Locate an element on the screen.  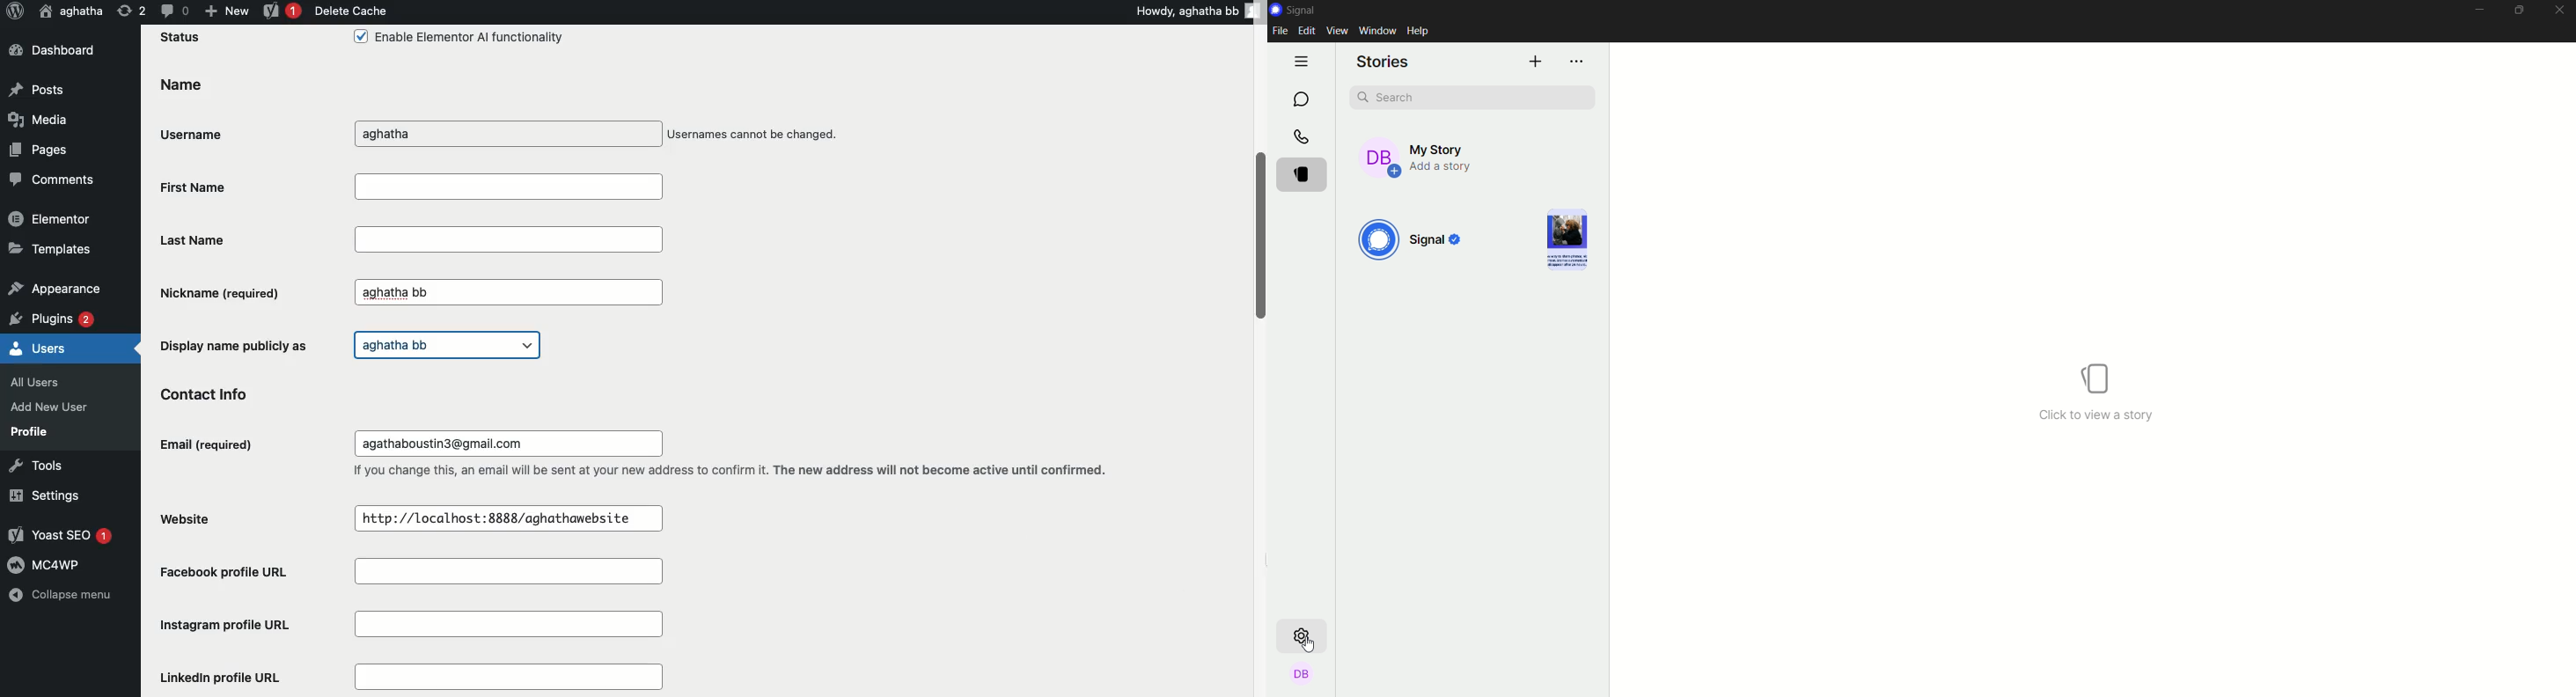
Revision is located at coordinates (132, 10).